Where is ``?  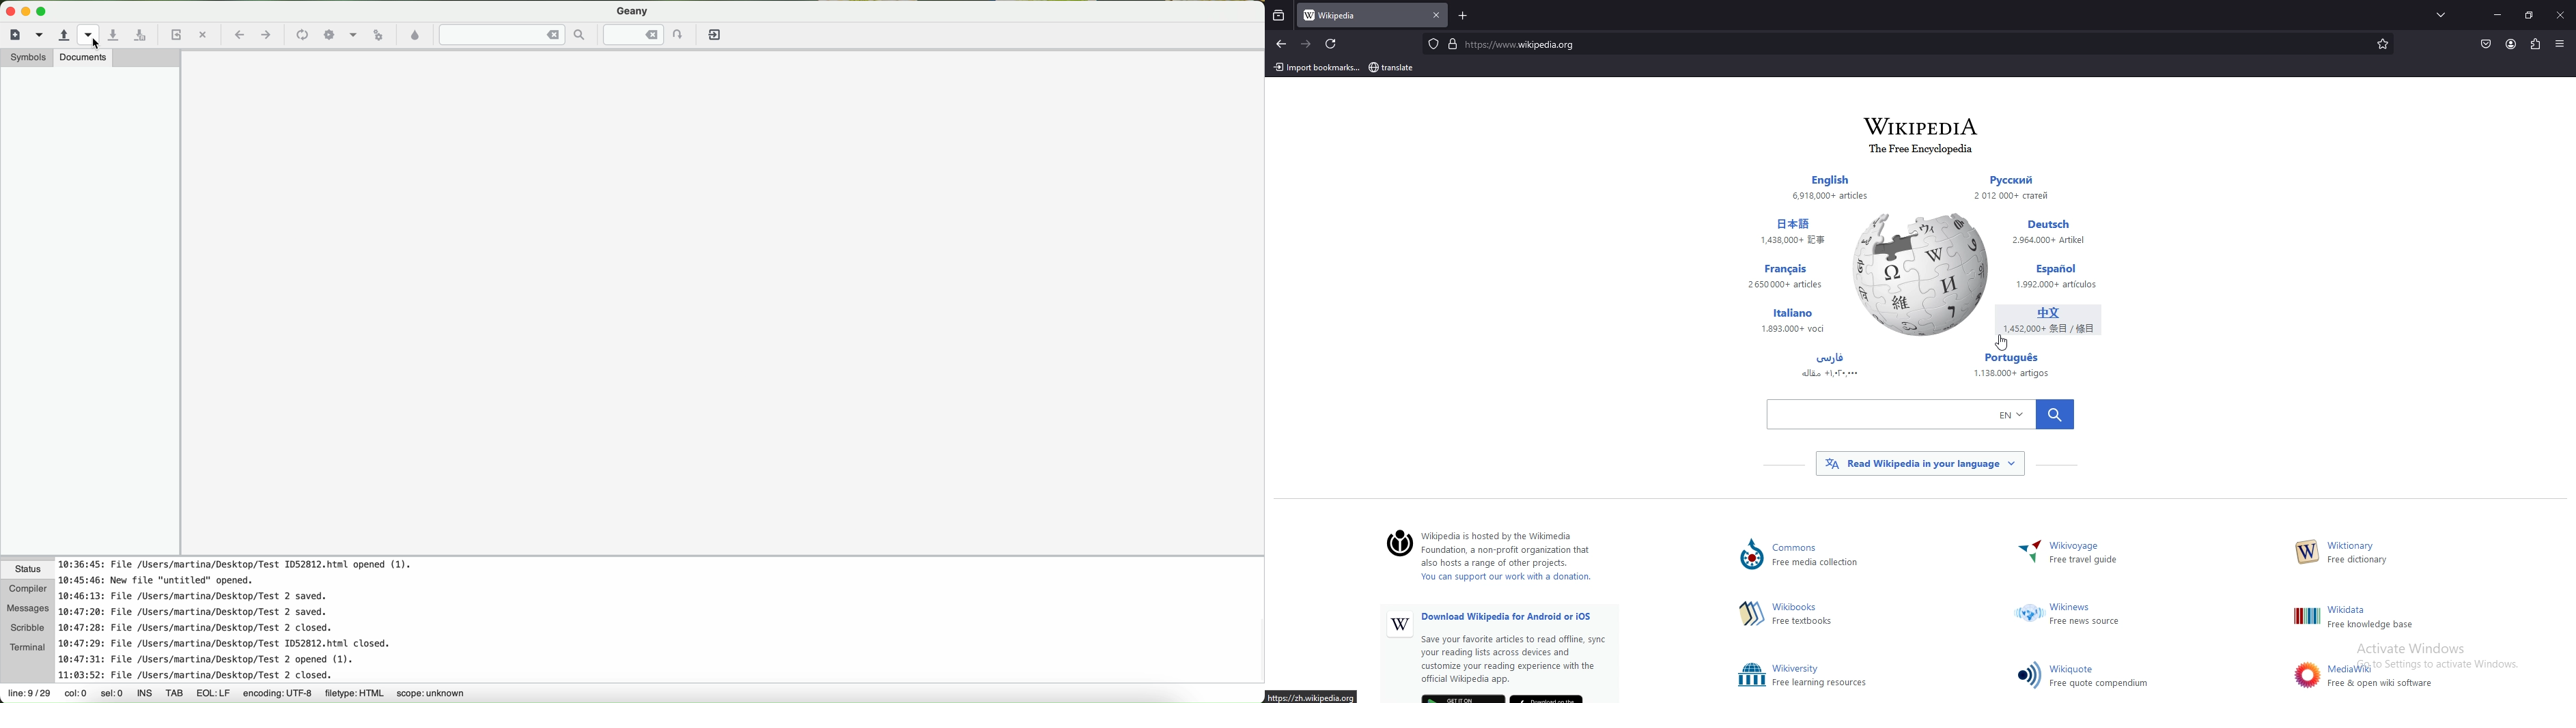
 is located at coordinates (2102, 677).